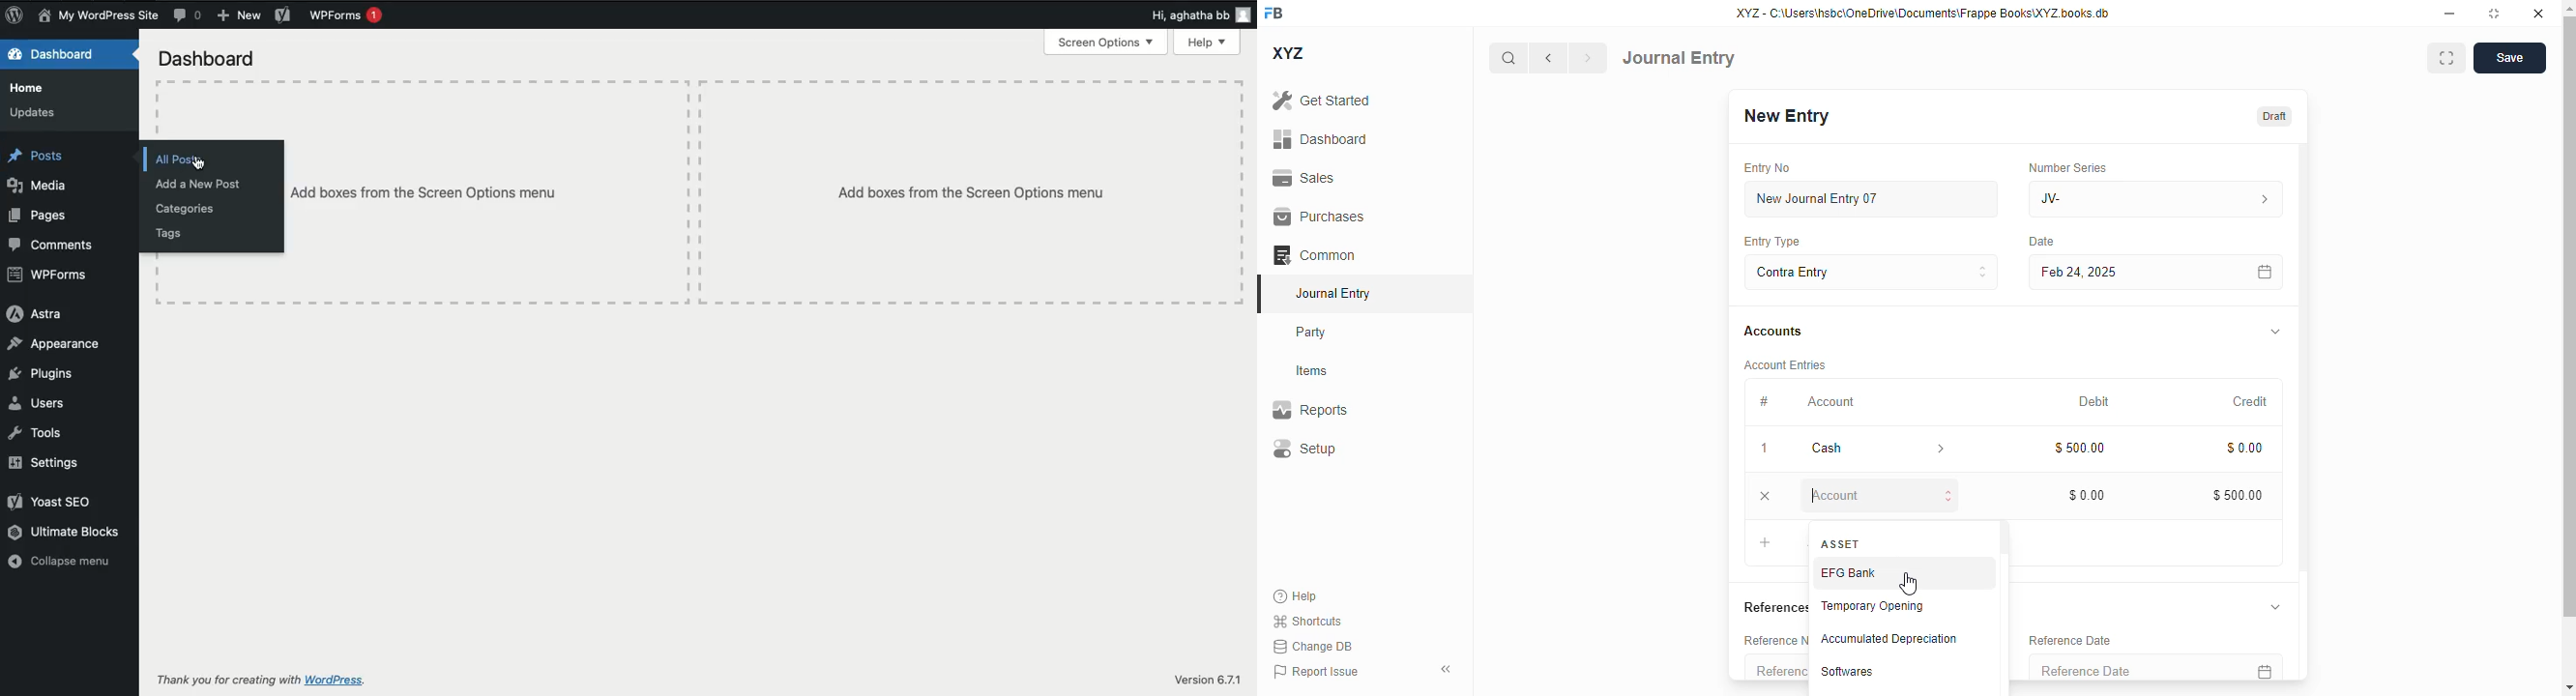 The width and height of the screenshot is (2576, 700). I want to click on Add a new post, so click(200, 184).